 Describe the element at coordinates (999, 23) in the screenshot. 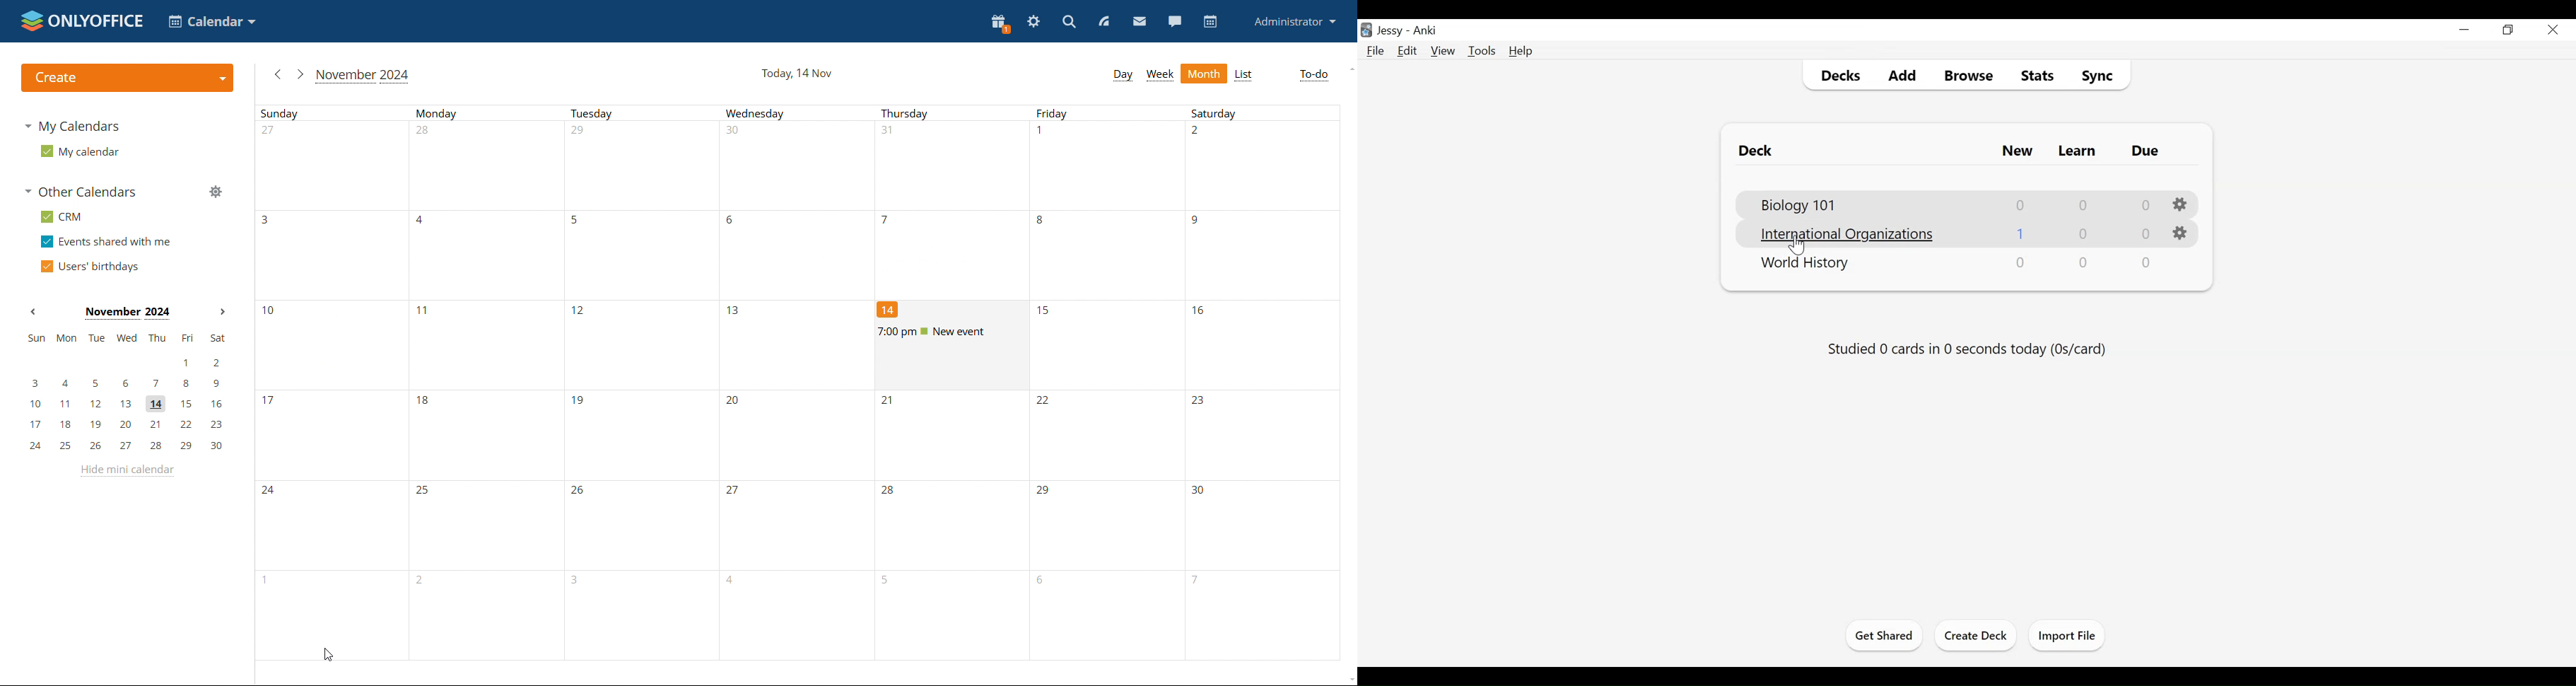

I see `present` at that location.